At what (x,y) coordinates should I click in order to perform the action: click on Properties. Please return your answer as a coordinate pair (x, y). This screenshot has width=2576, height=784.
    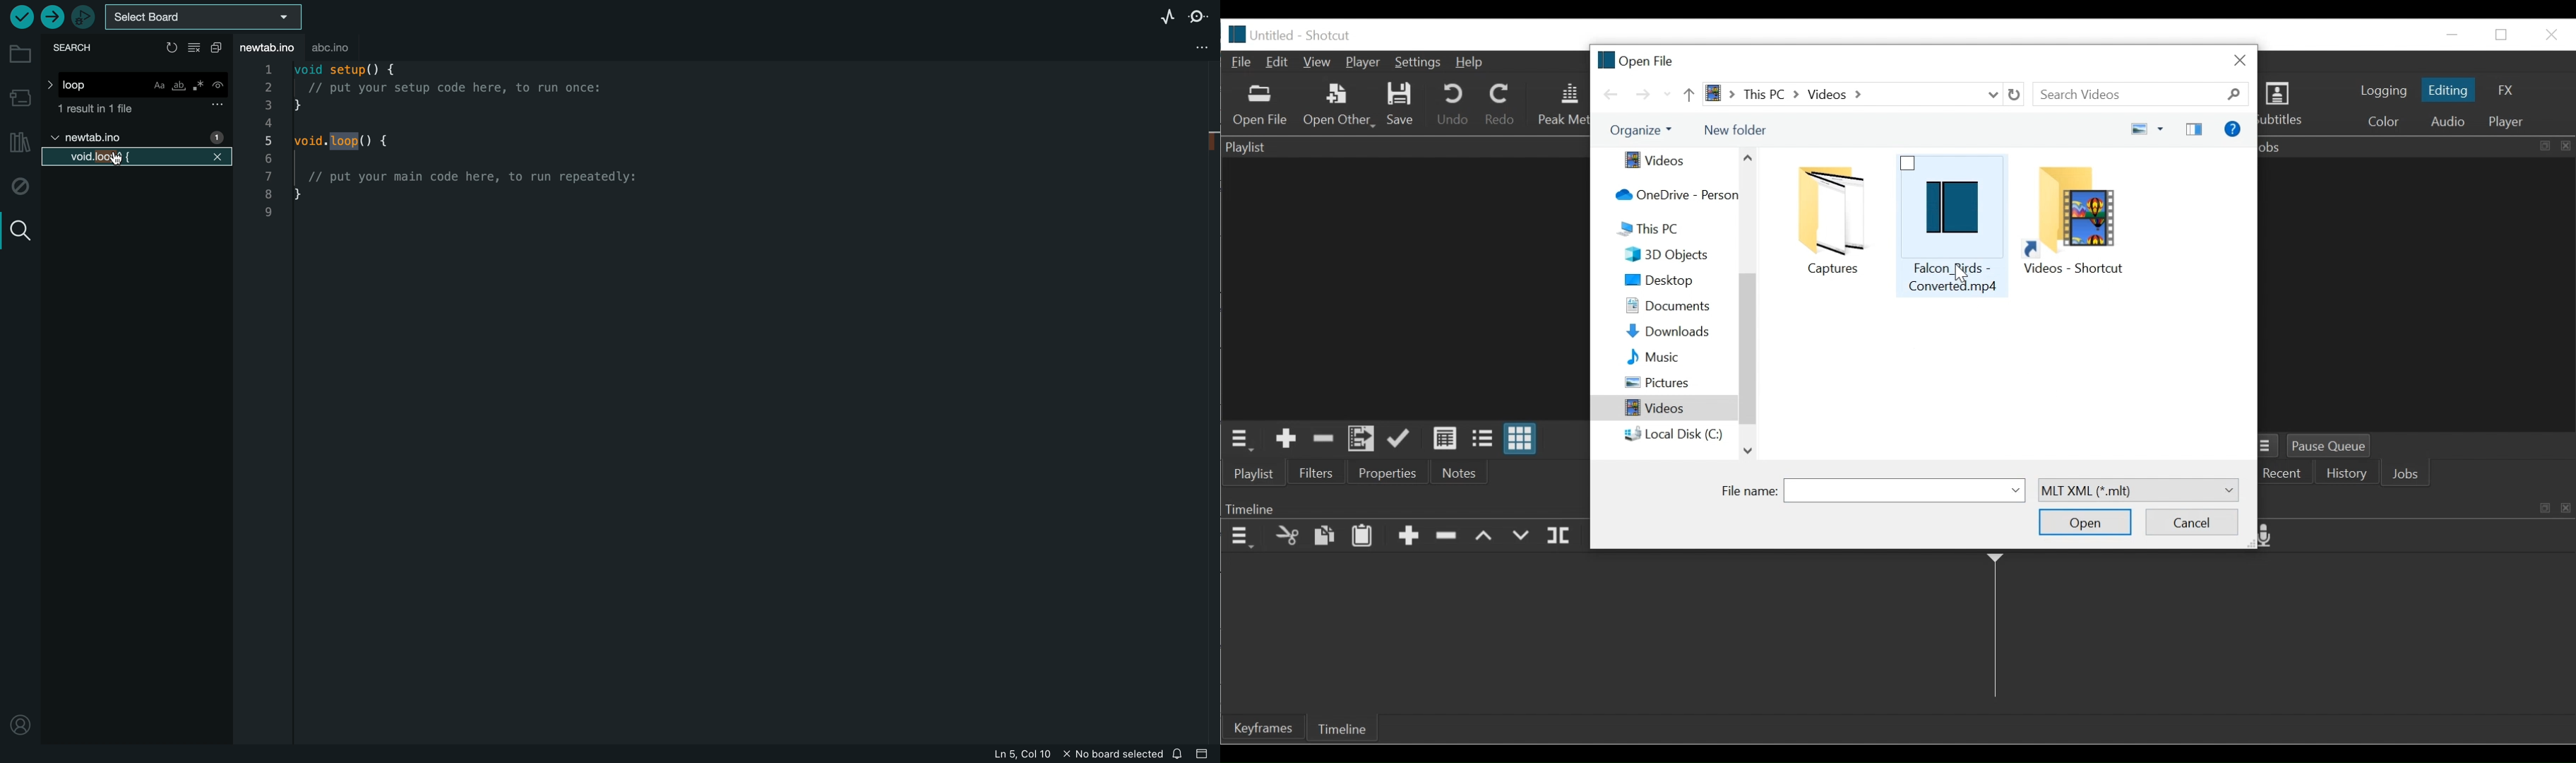
    Looking at the image, I should click on (1391, 471).